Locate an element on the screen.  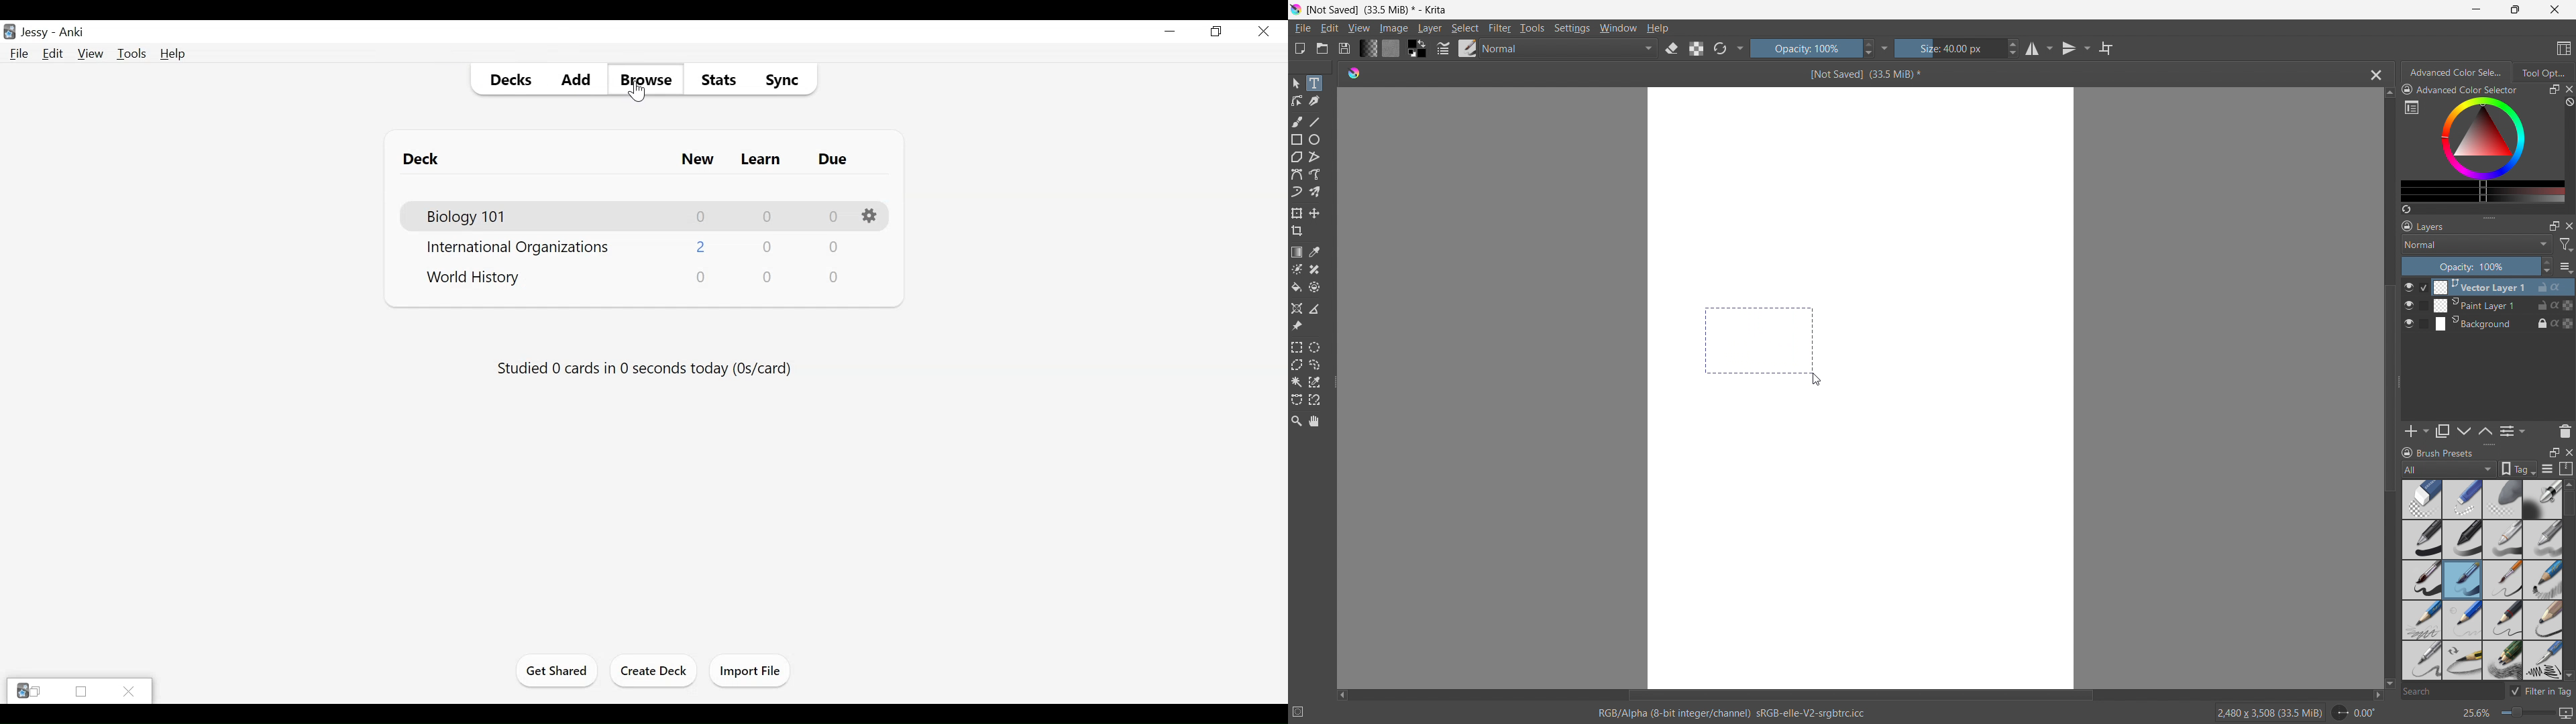
pencil is located at coordinates (2421, 619).